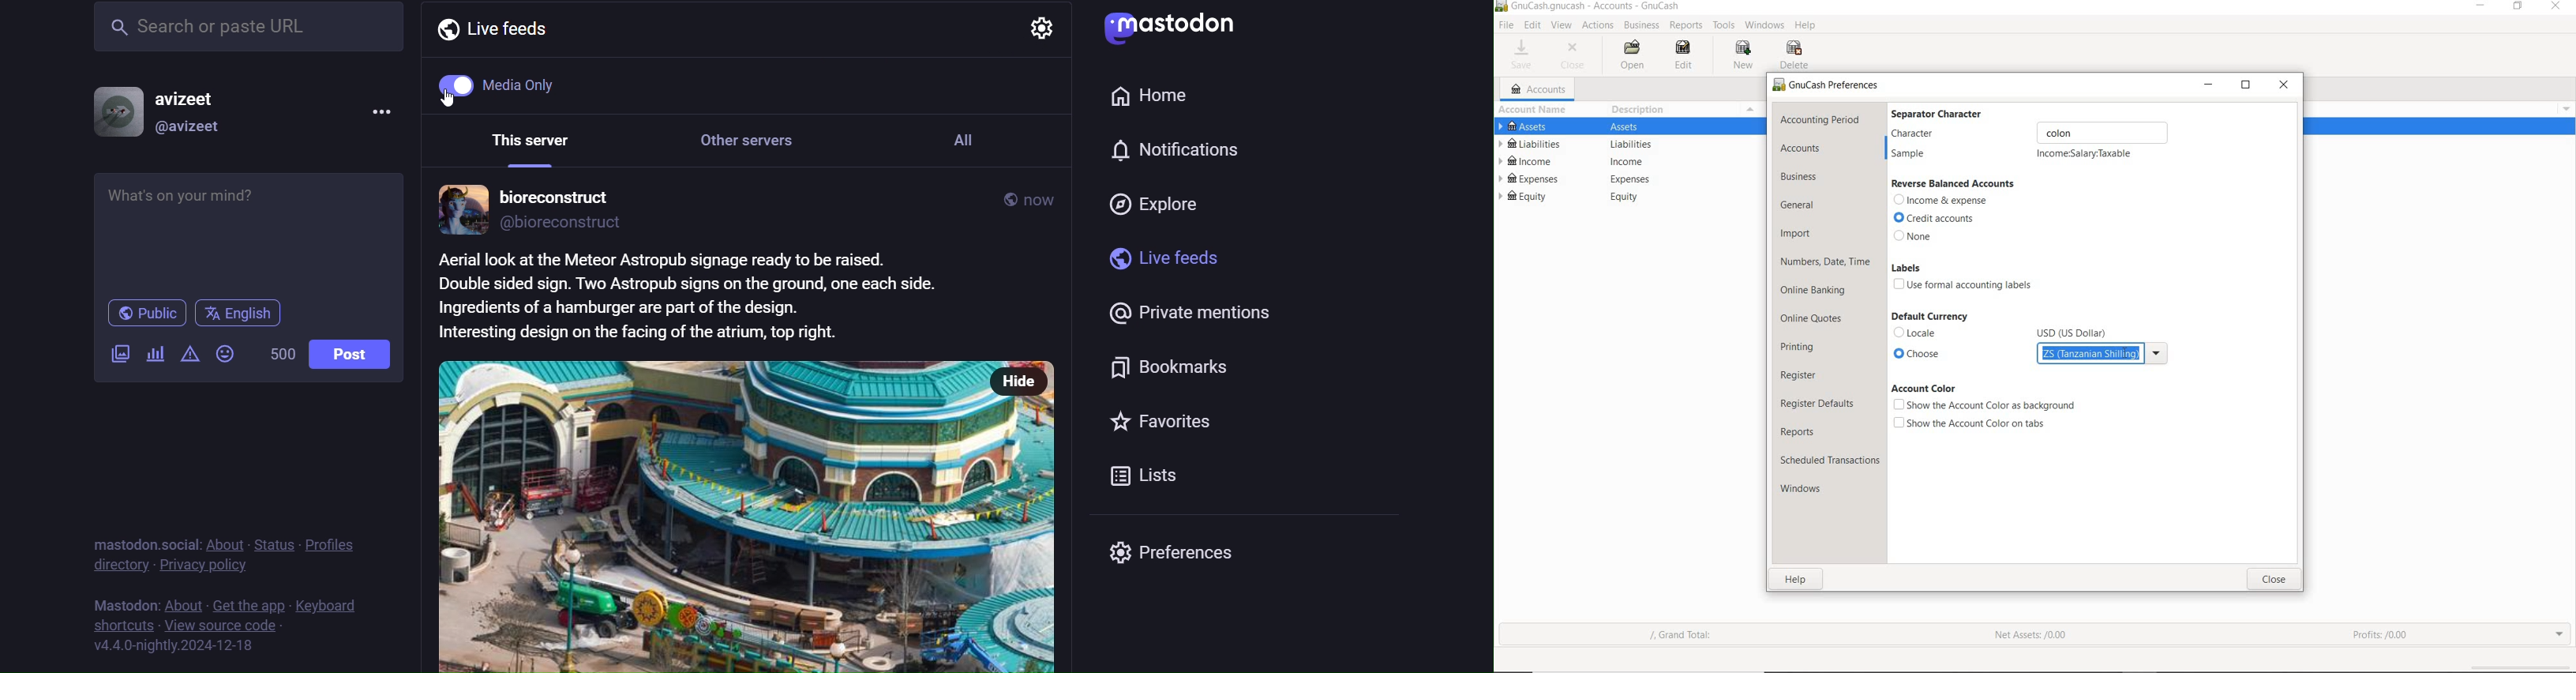  What do you see at coordinates (1170, 150) in the screenshot?
I see `notification` at bounding box center [1170, 150].